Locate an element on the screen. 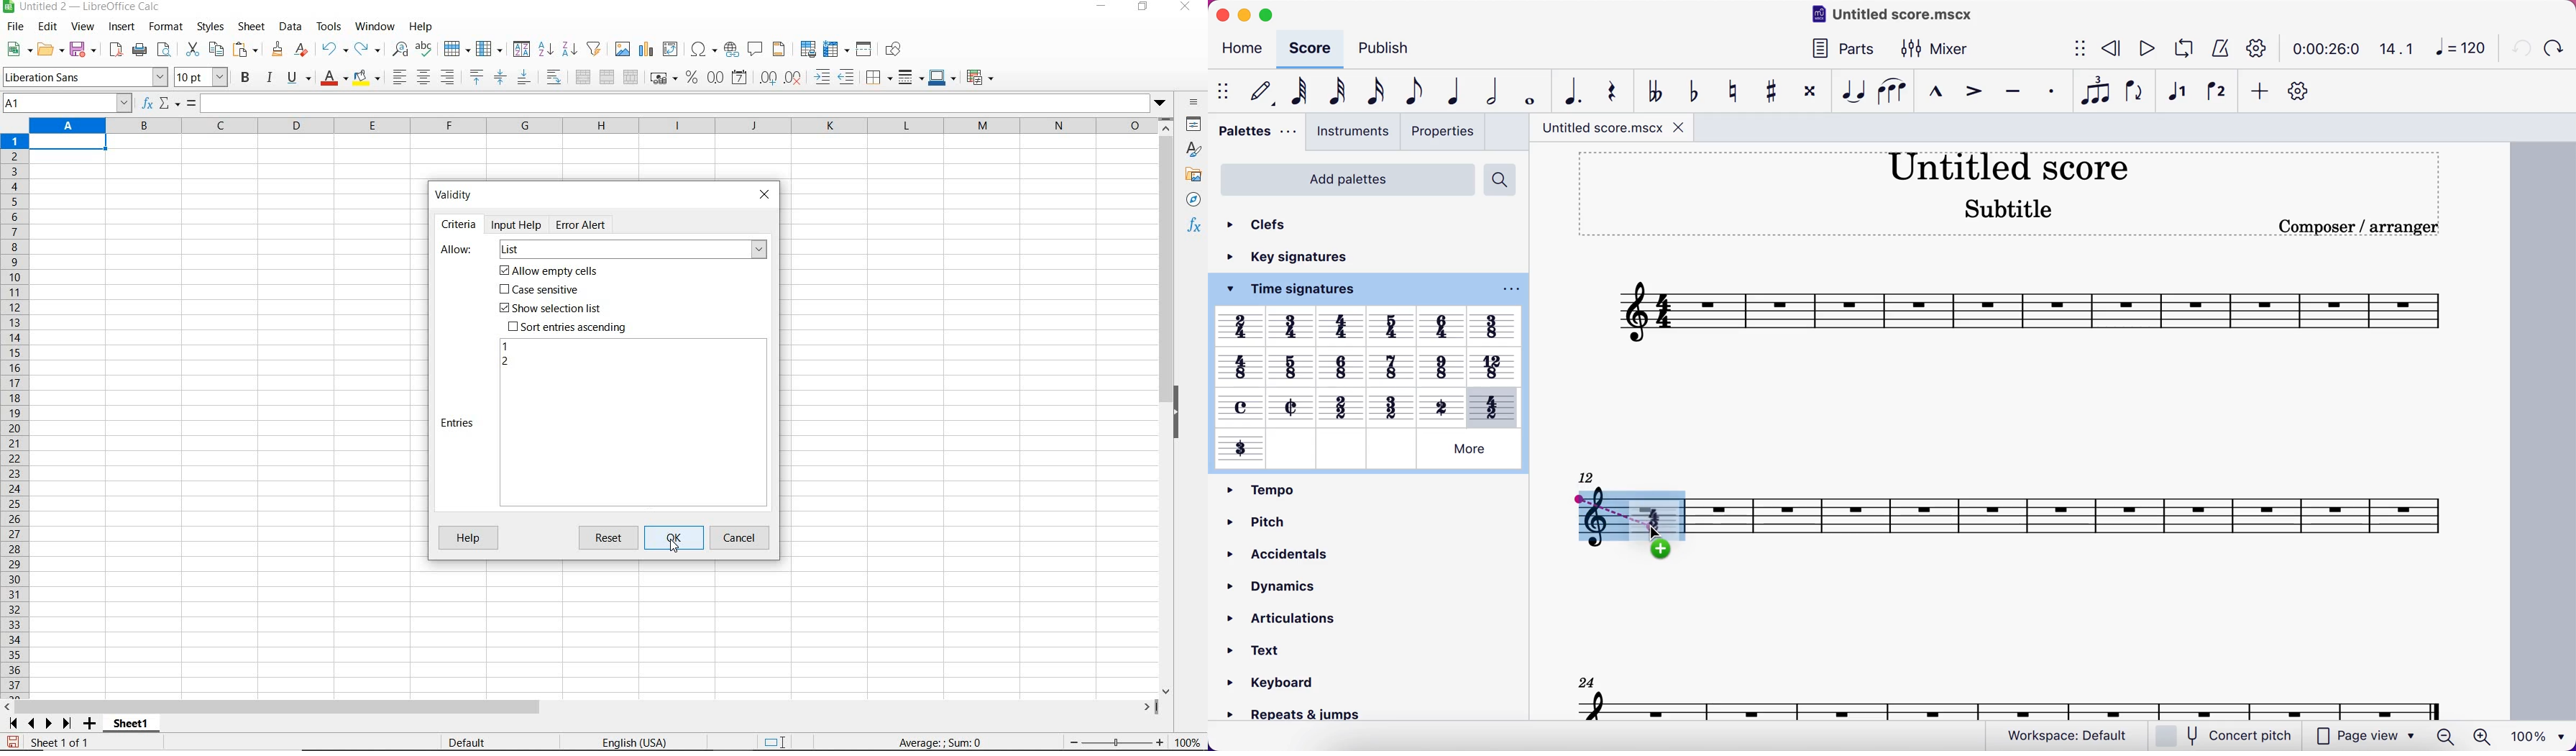 The height and width of the screenshot is (756, 2576). navigator is located at coordinates (1196, 203).